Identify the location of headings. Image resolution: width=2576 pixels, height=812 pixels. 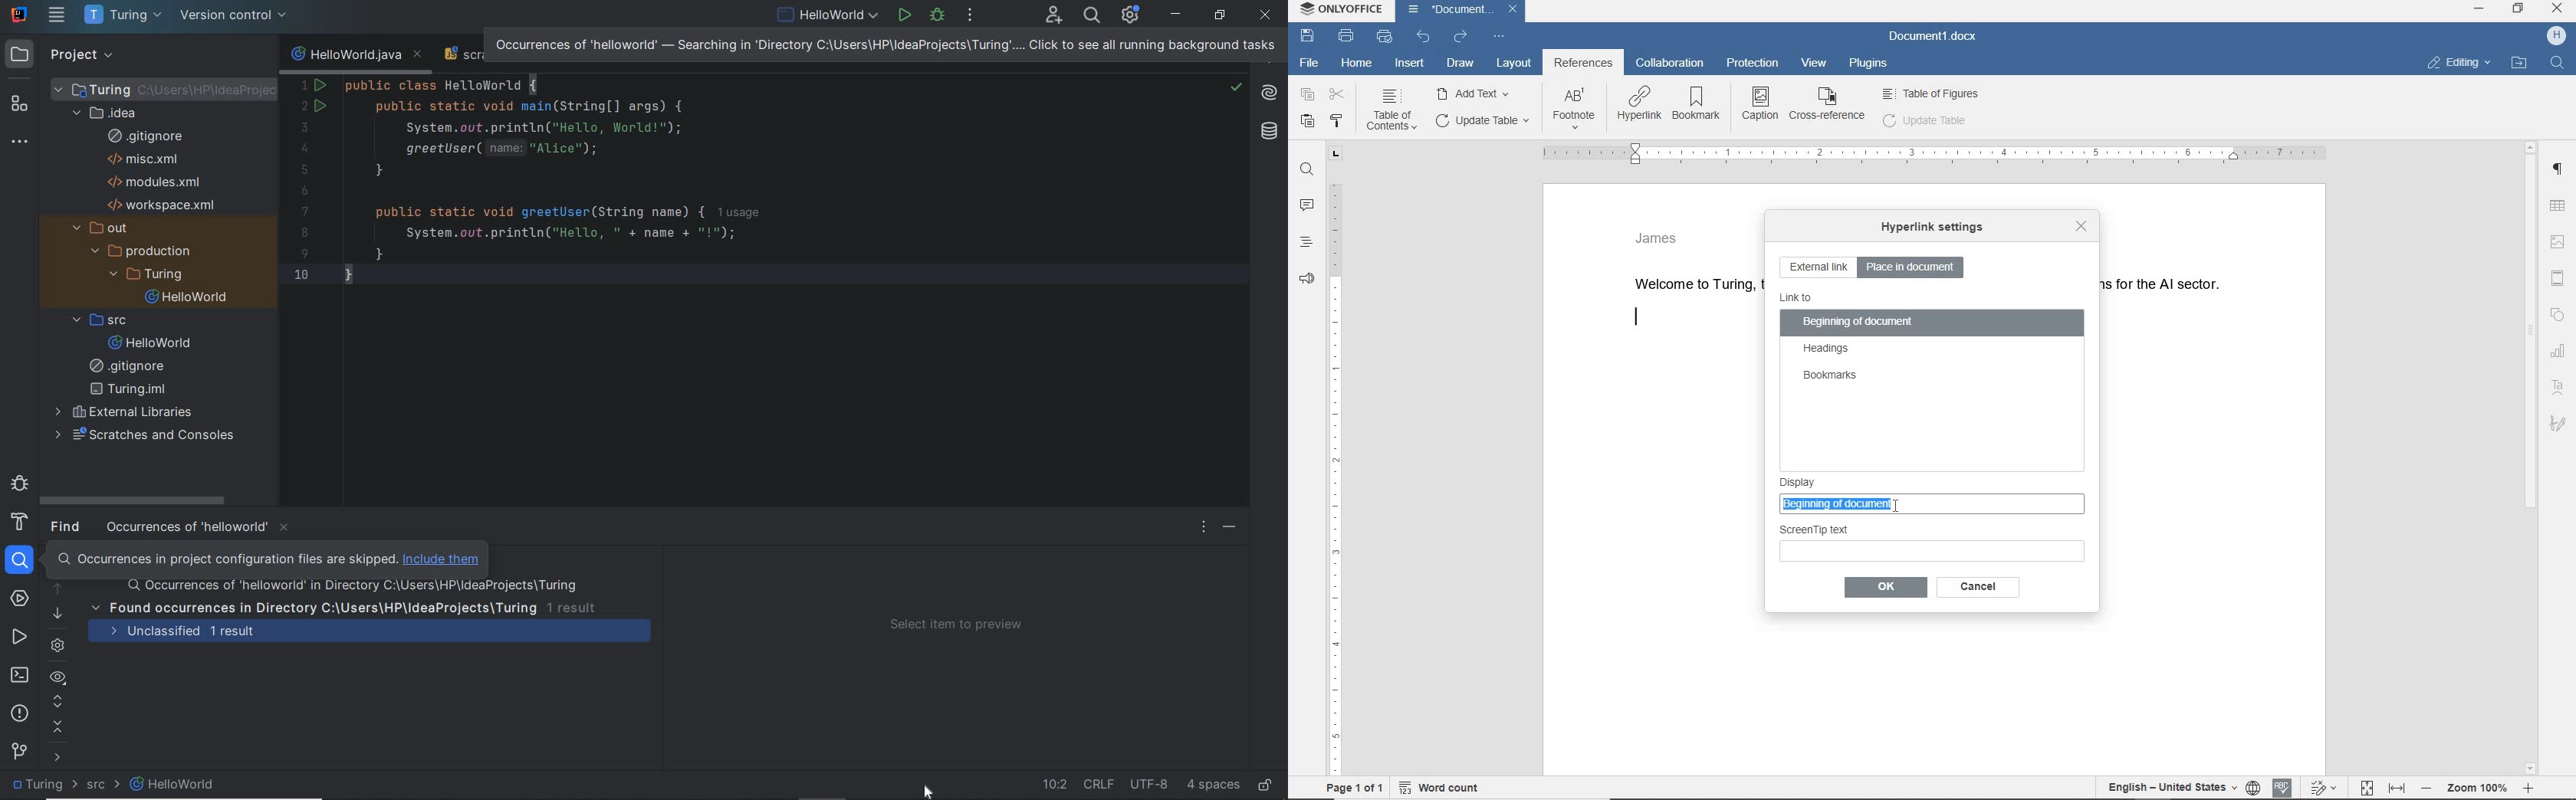
(1306, 246).